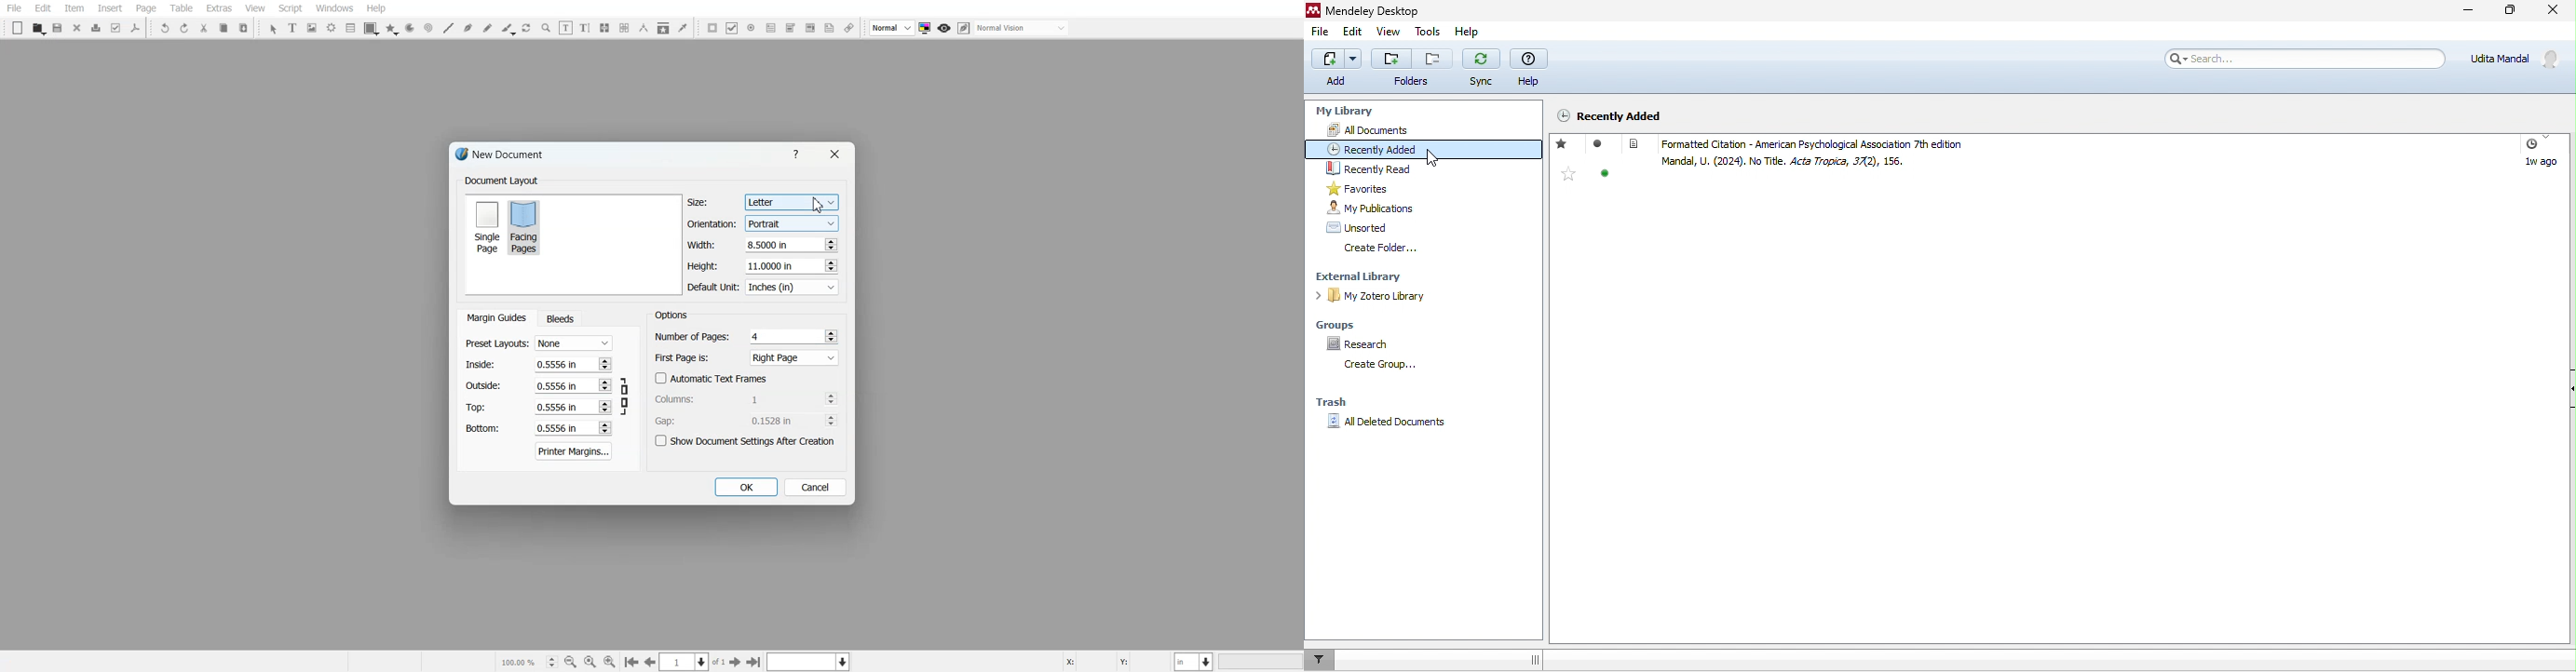  I want to click on Text, so click(505, 156).